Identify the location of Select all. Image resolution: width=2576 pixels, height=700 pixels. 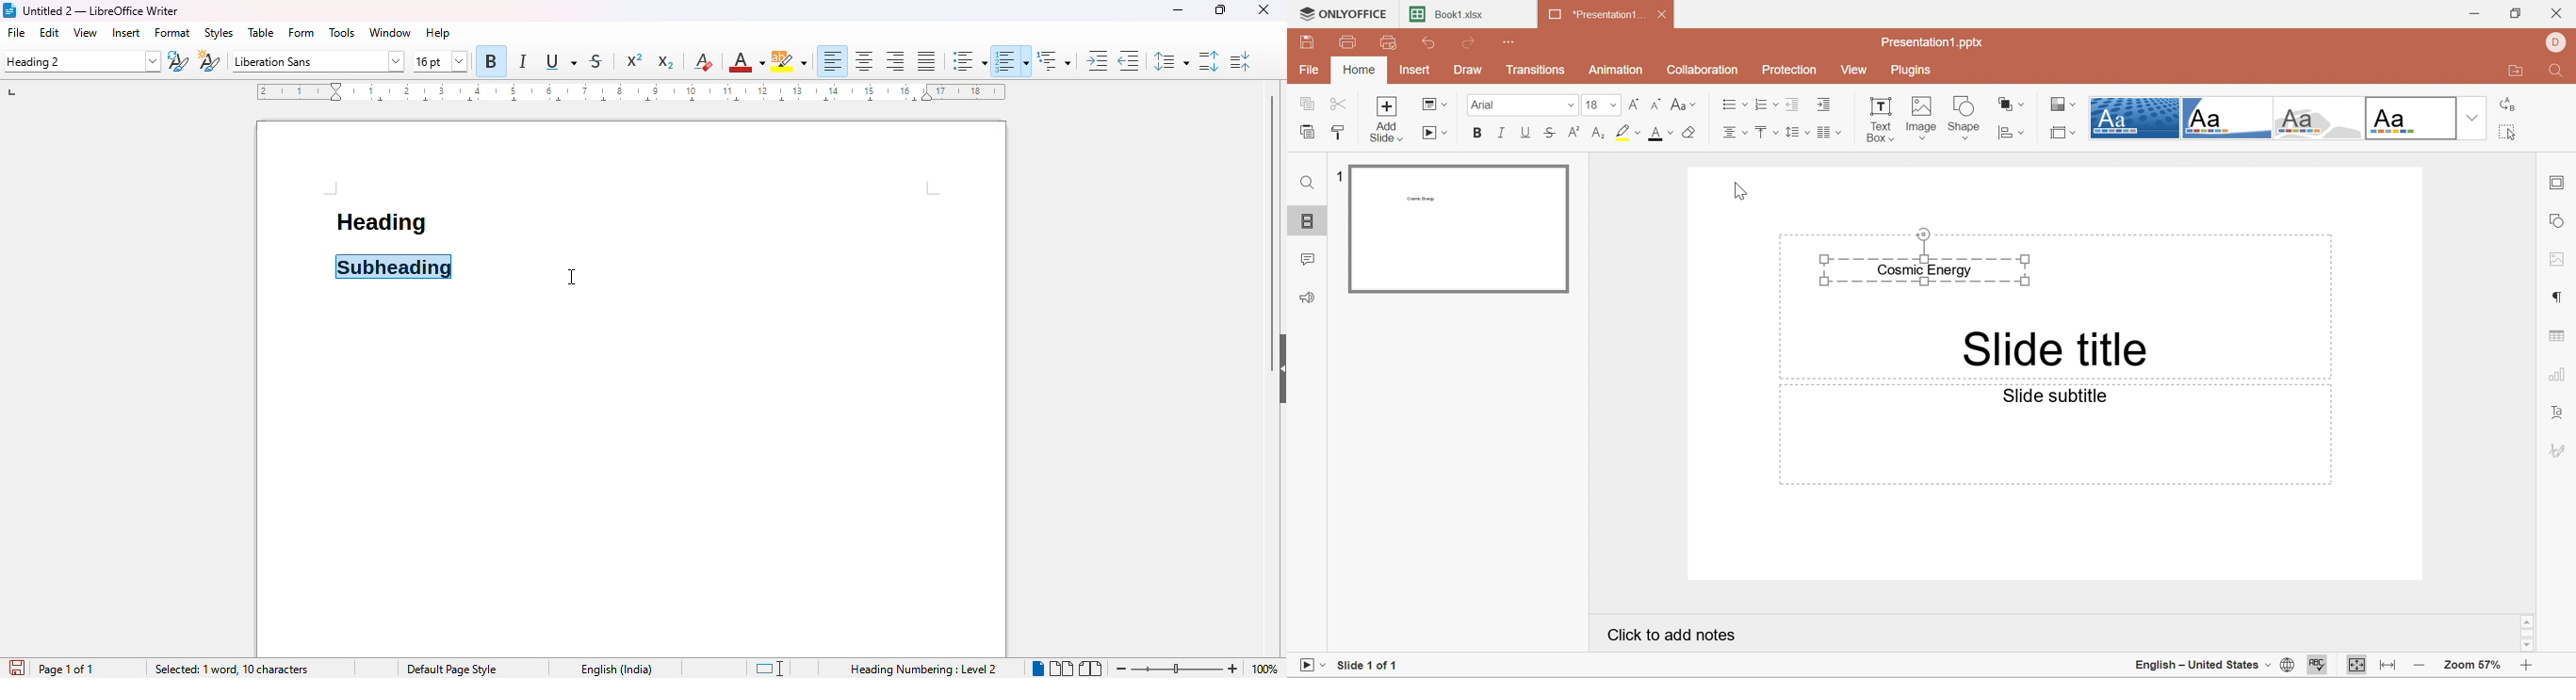
(2509, 132).